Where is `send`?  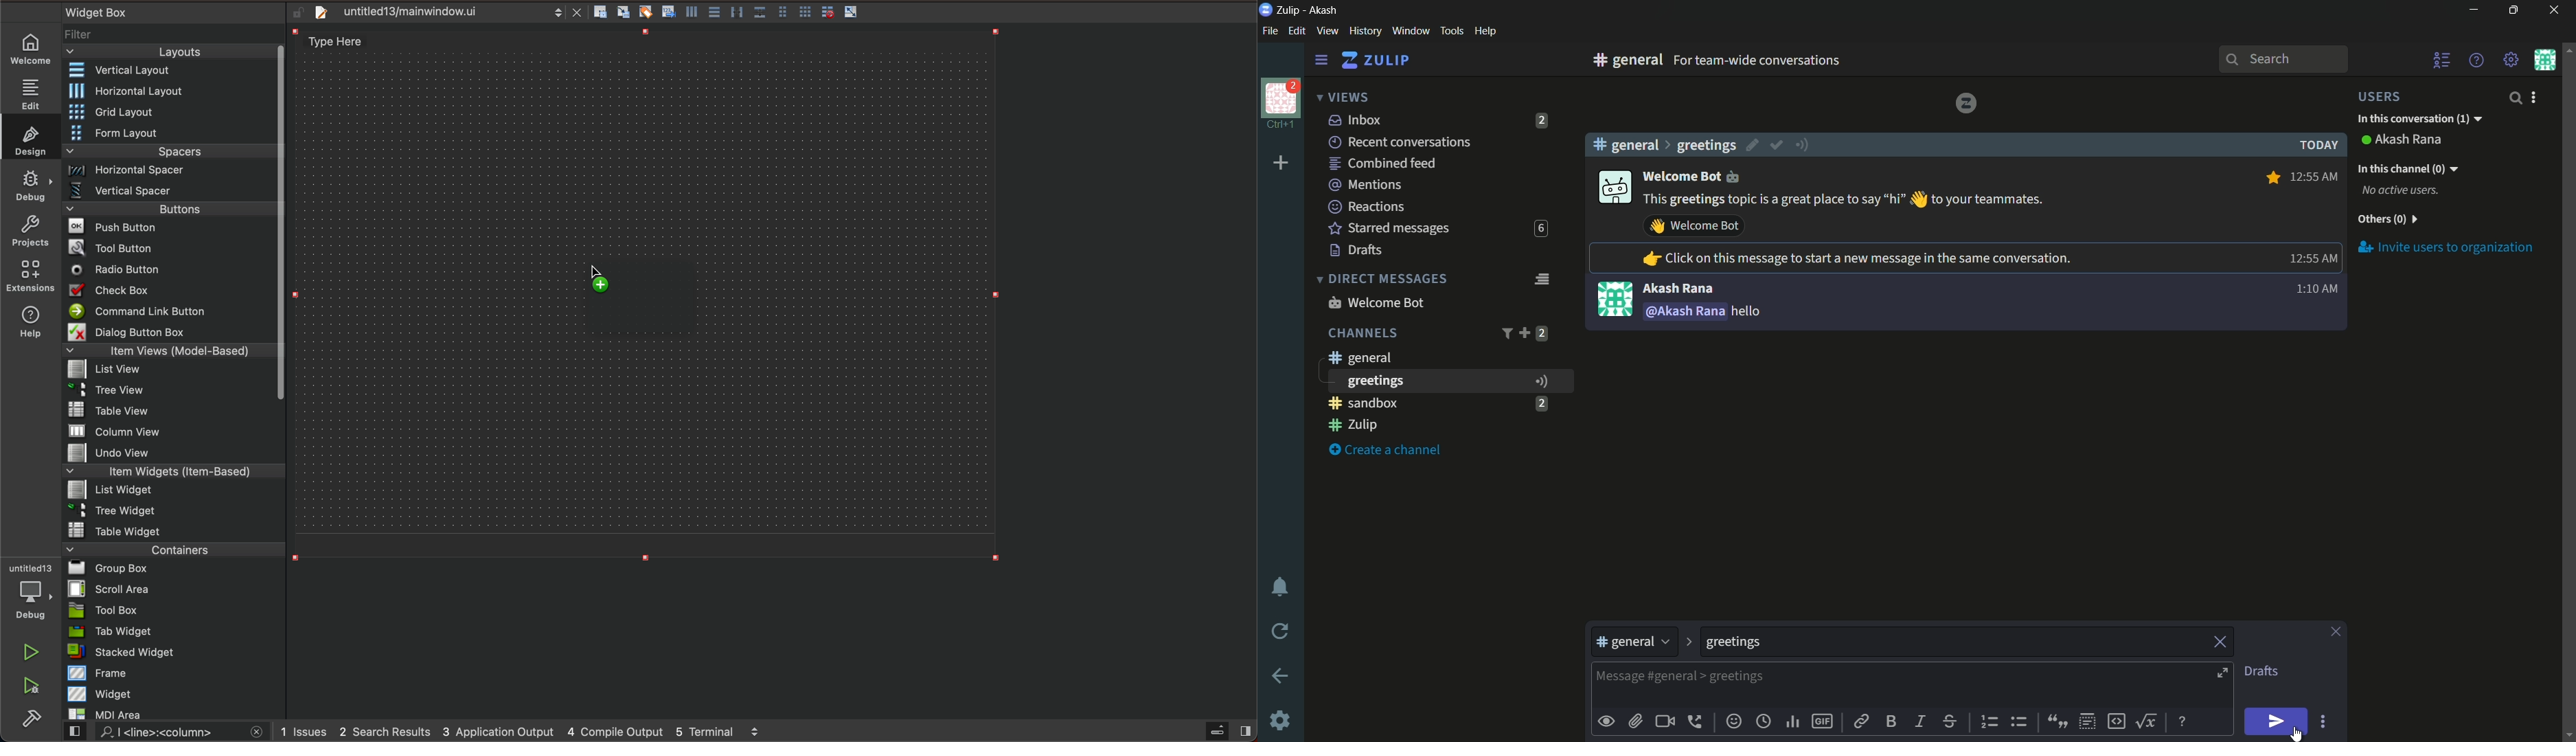 send is located at coordinates (2277, 722).